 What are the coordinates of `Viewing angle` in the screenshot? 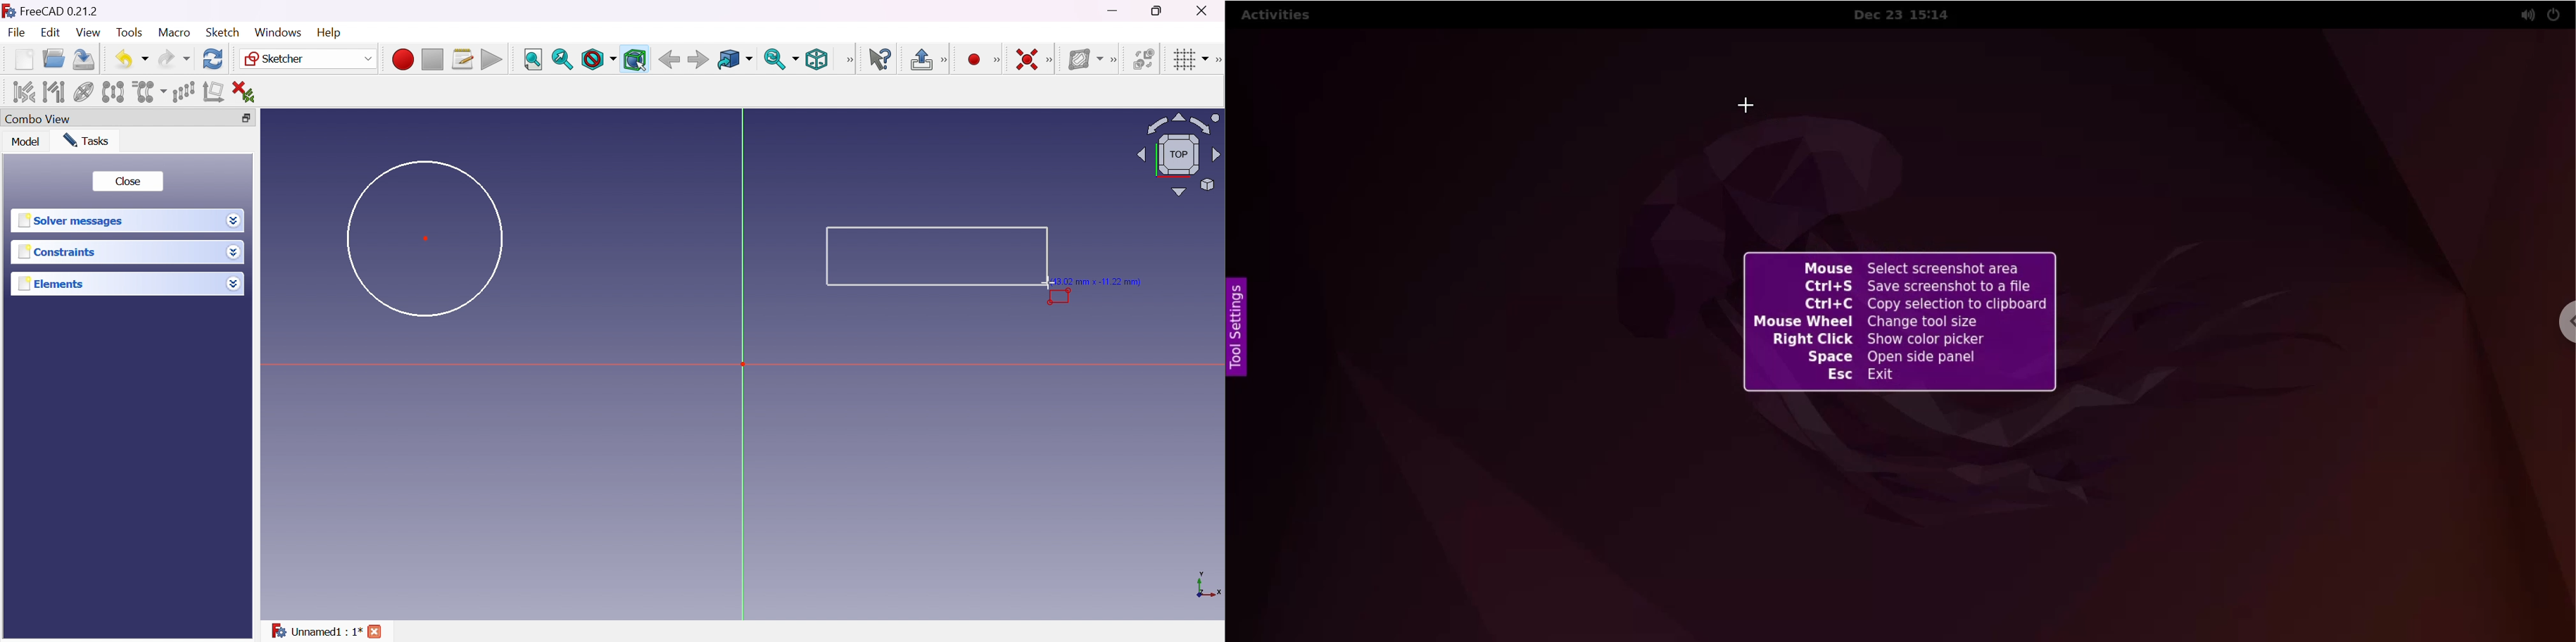 It's located at (1177, 156).